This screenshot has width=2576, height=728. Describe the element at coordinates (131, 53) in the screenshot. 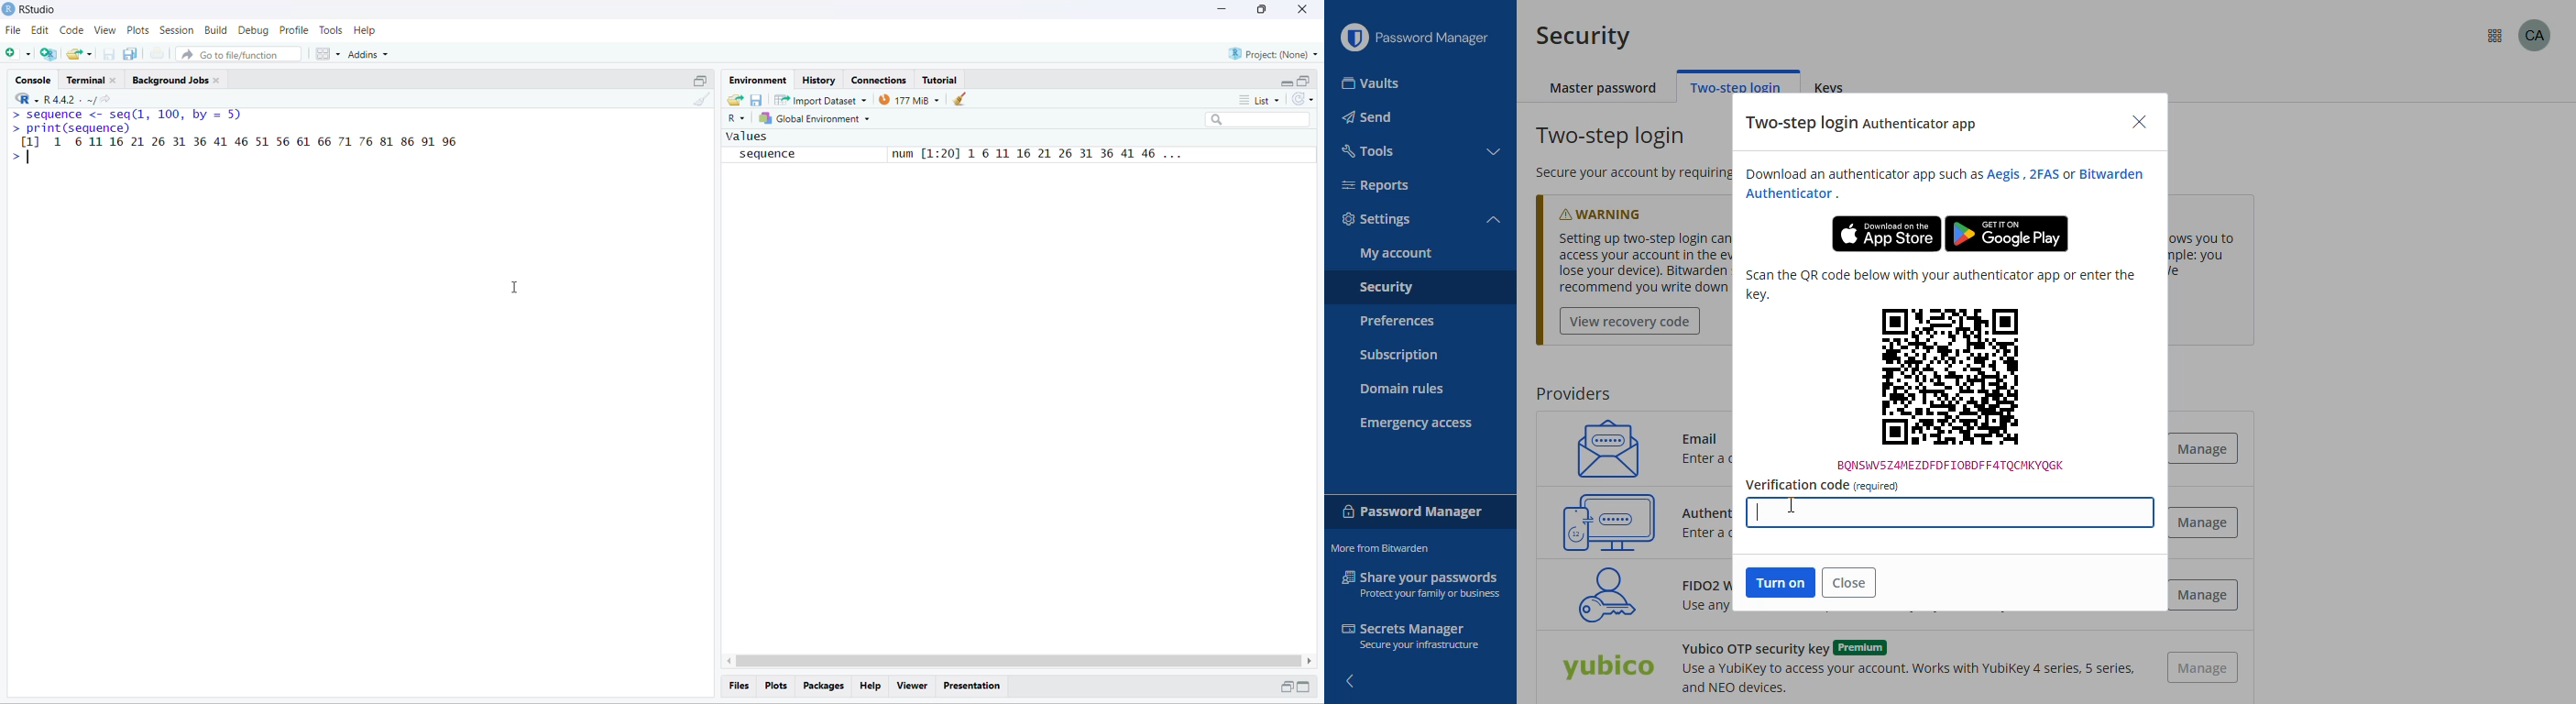

I see `copy` at that location.